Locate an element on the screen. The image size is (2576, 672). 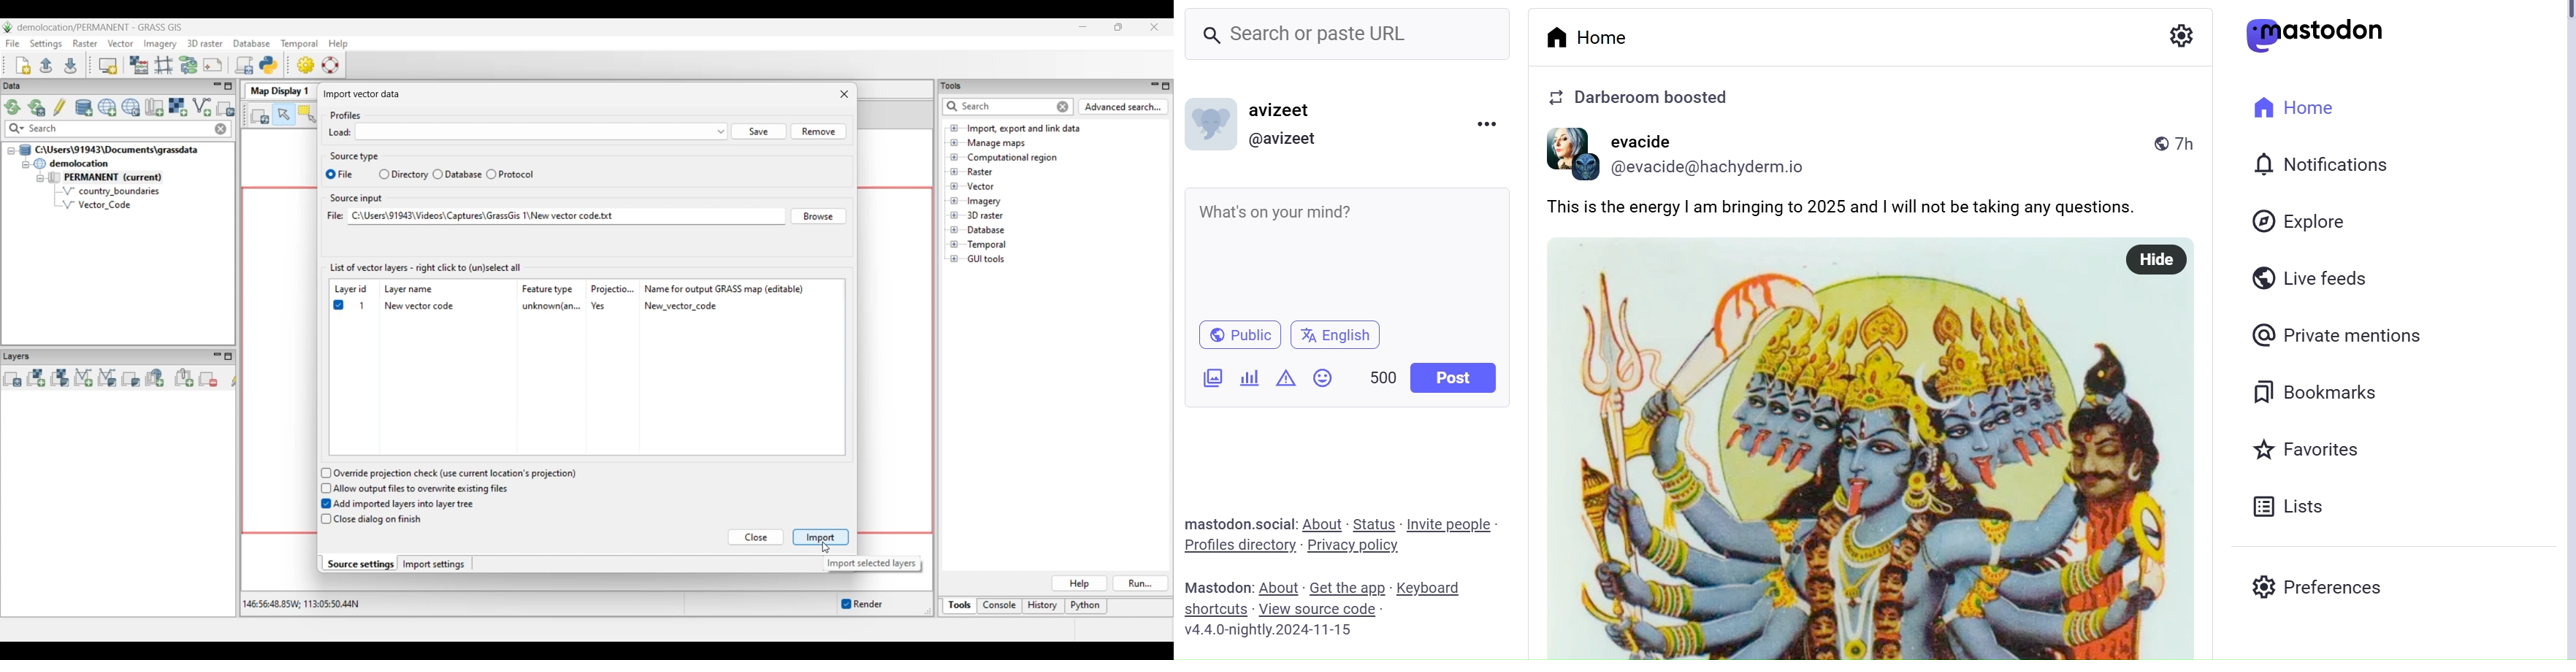
Whats on your mind is located at coordinates (1345, 248).